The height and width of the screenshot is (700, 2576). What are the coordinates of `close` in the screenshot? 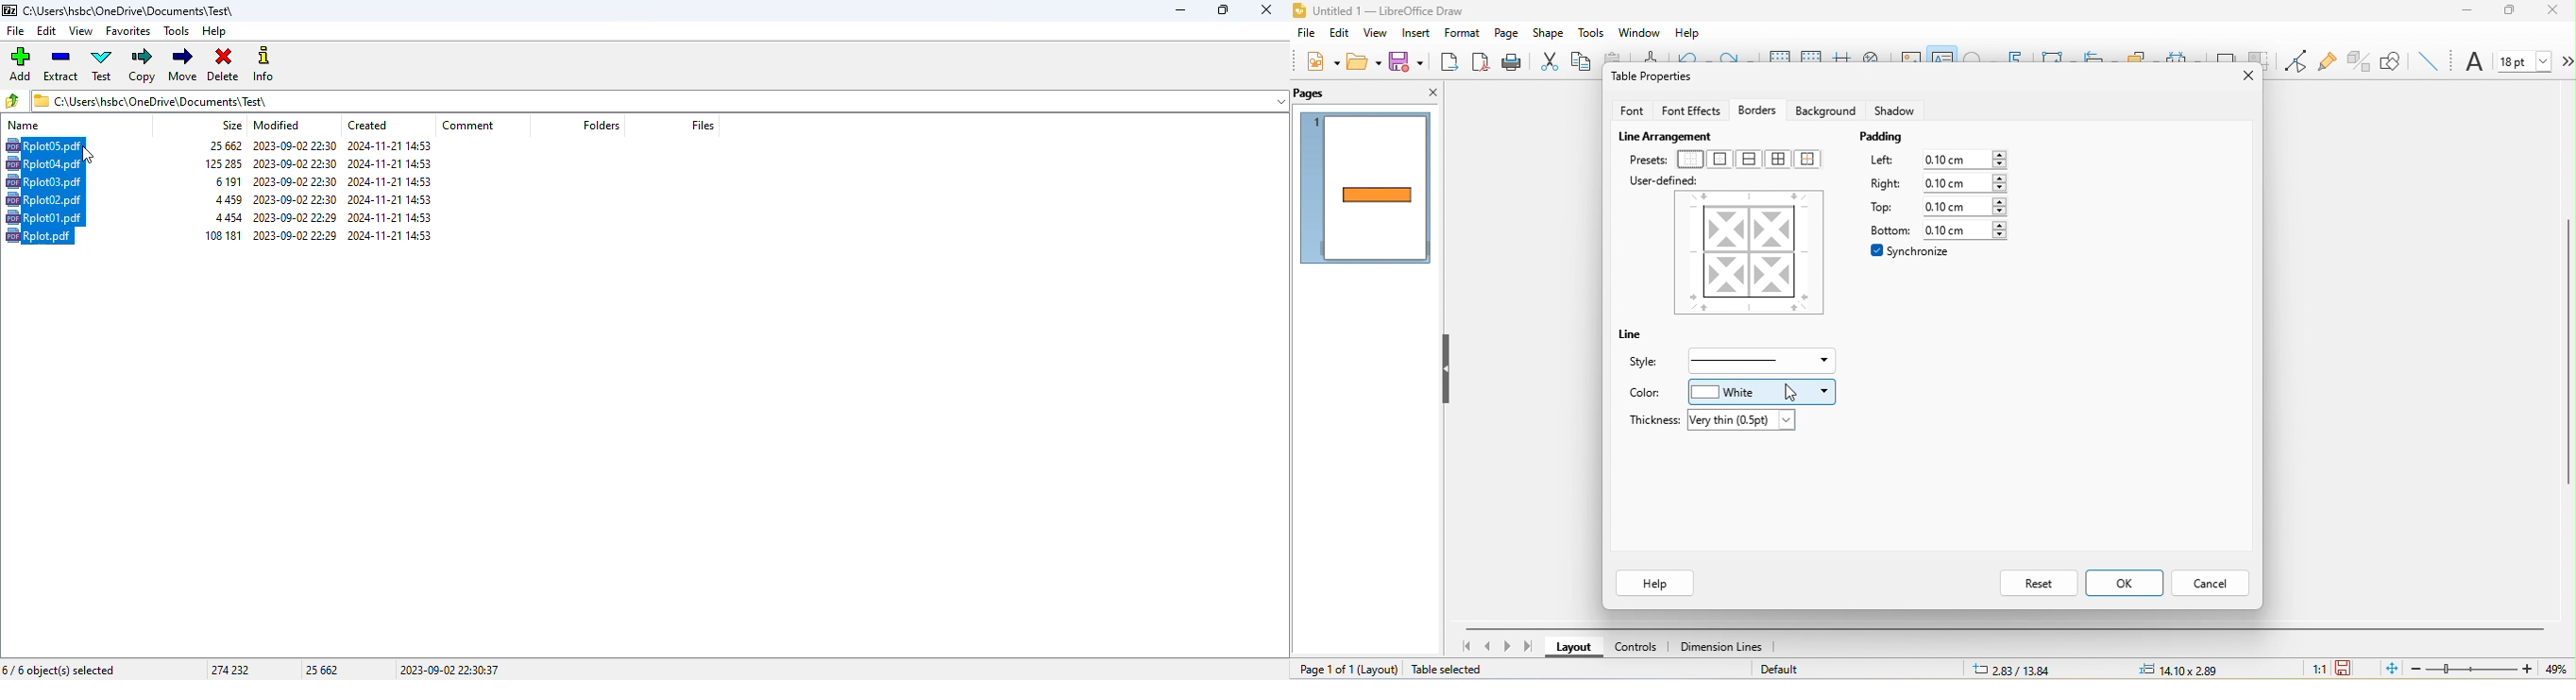 It's located at (1266, 9).